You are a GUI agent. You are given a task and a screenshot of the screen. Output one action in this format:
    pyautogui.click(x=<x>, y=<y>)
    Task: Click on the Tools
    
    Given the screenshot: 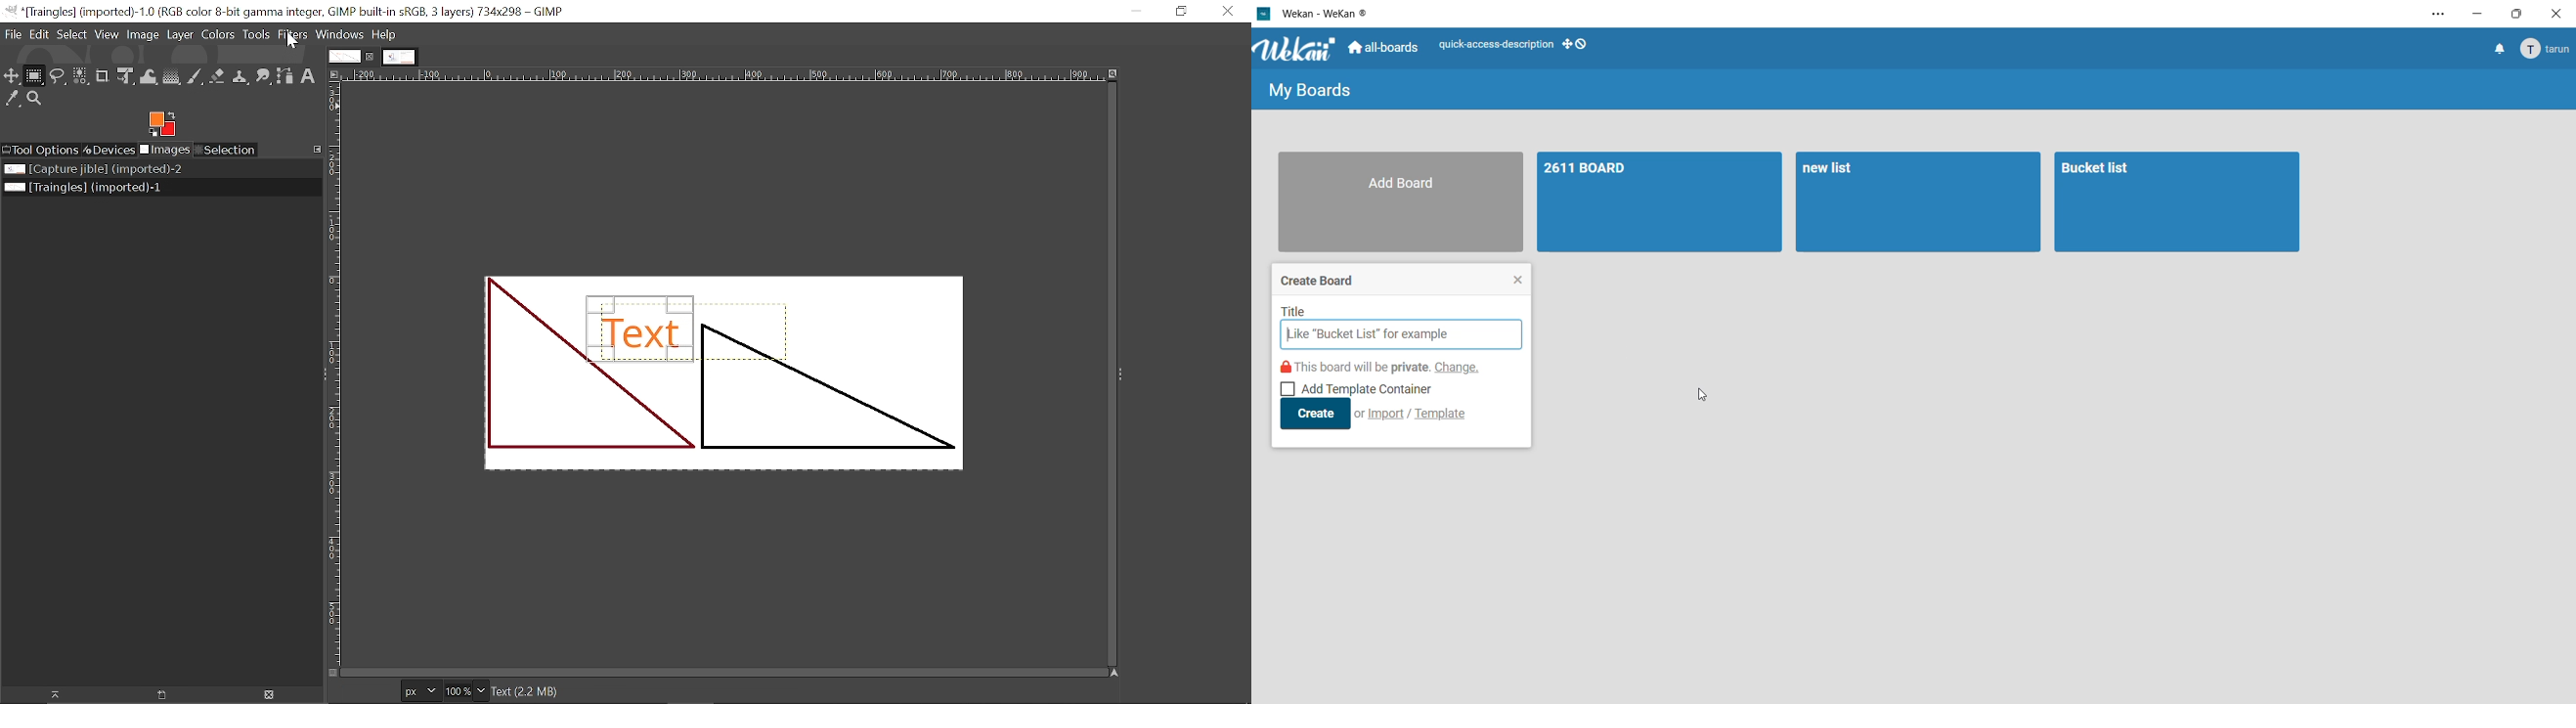 What is the action you would take?
    pyautogui.click(x=256, y=36)
    